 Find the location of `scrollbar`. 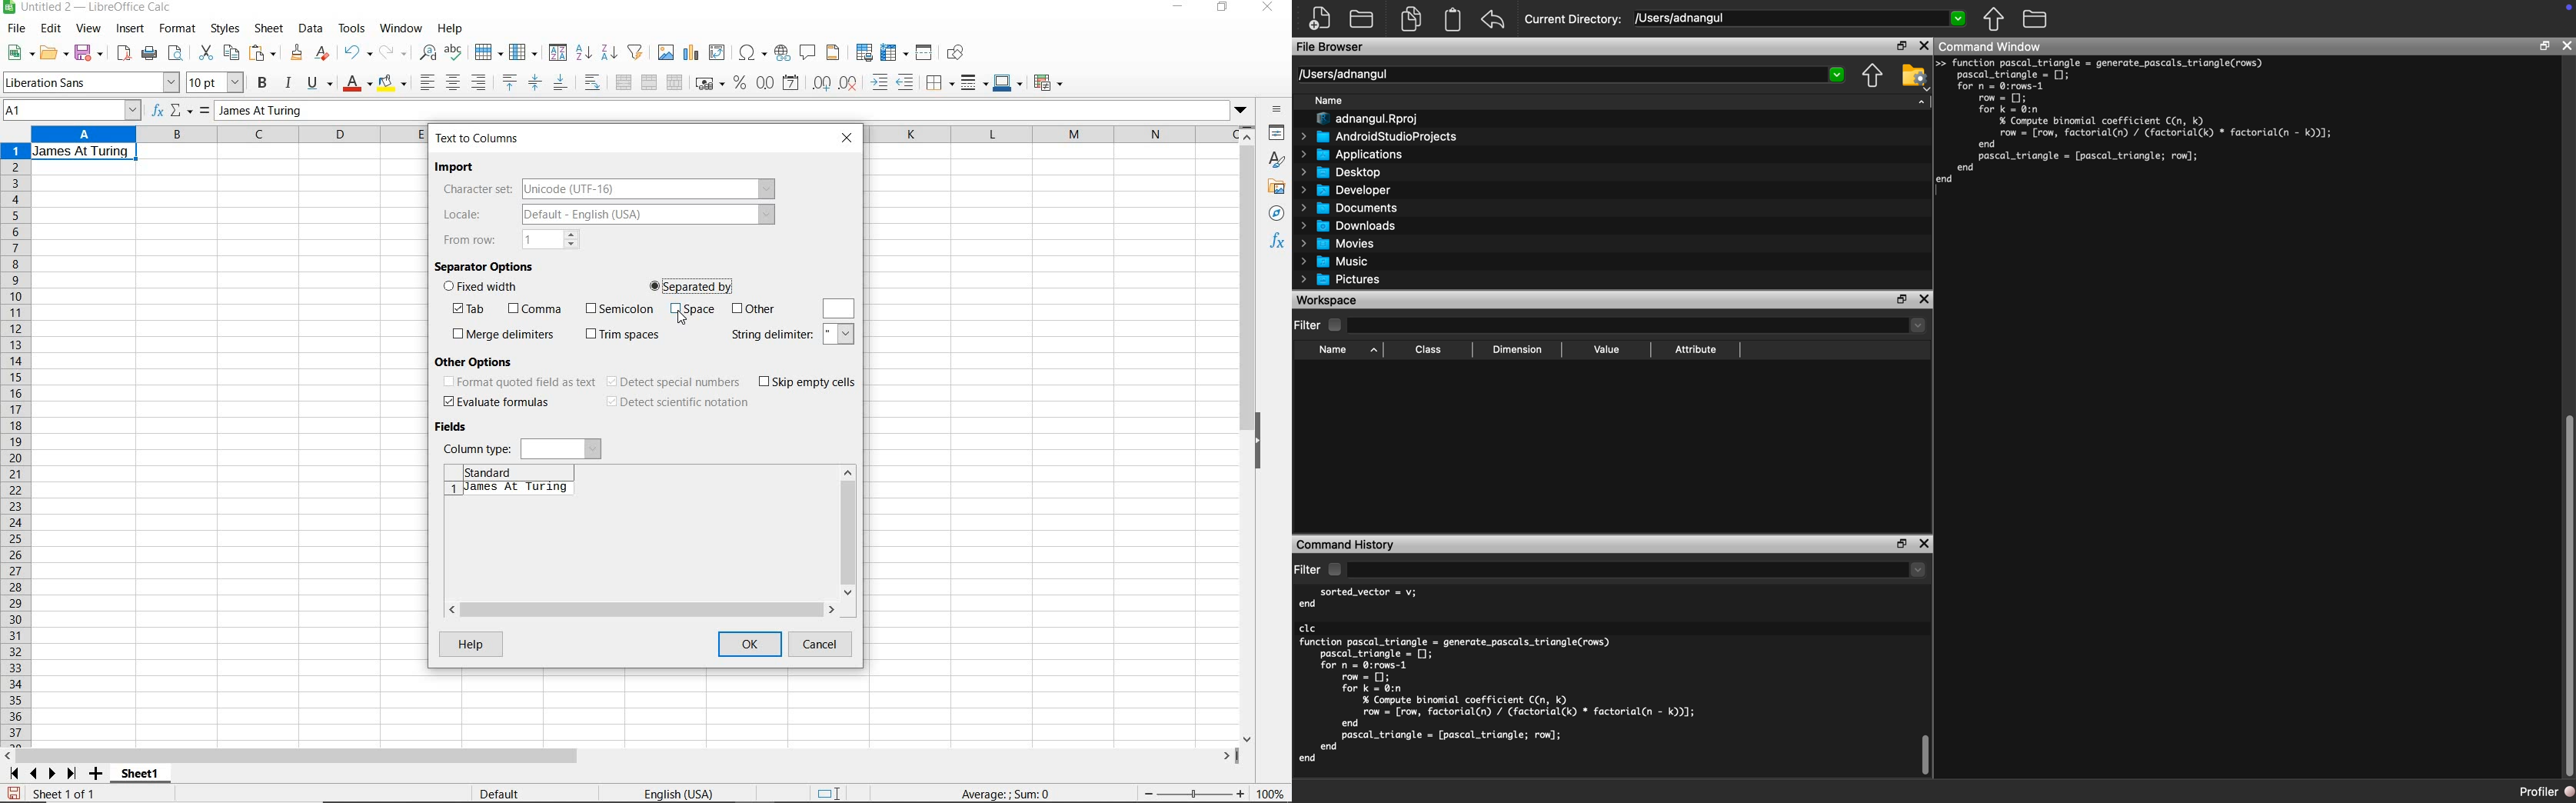

scrollbar is located at coordinates (647, 611).